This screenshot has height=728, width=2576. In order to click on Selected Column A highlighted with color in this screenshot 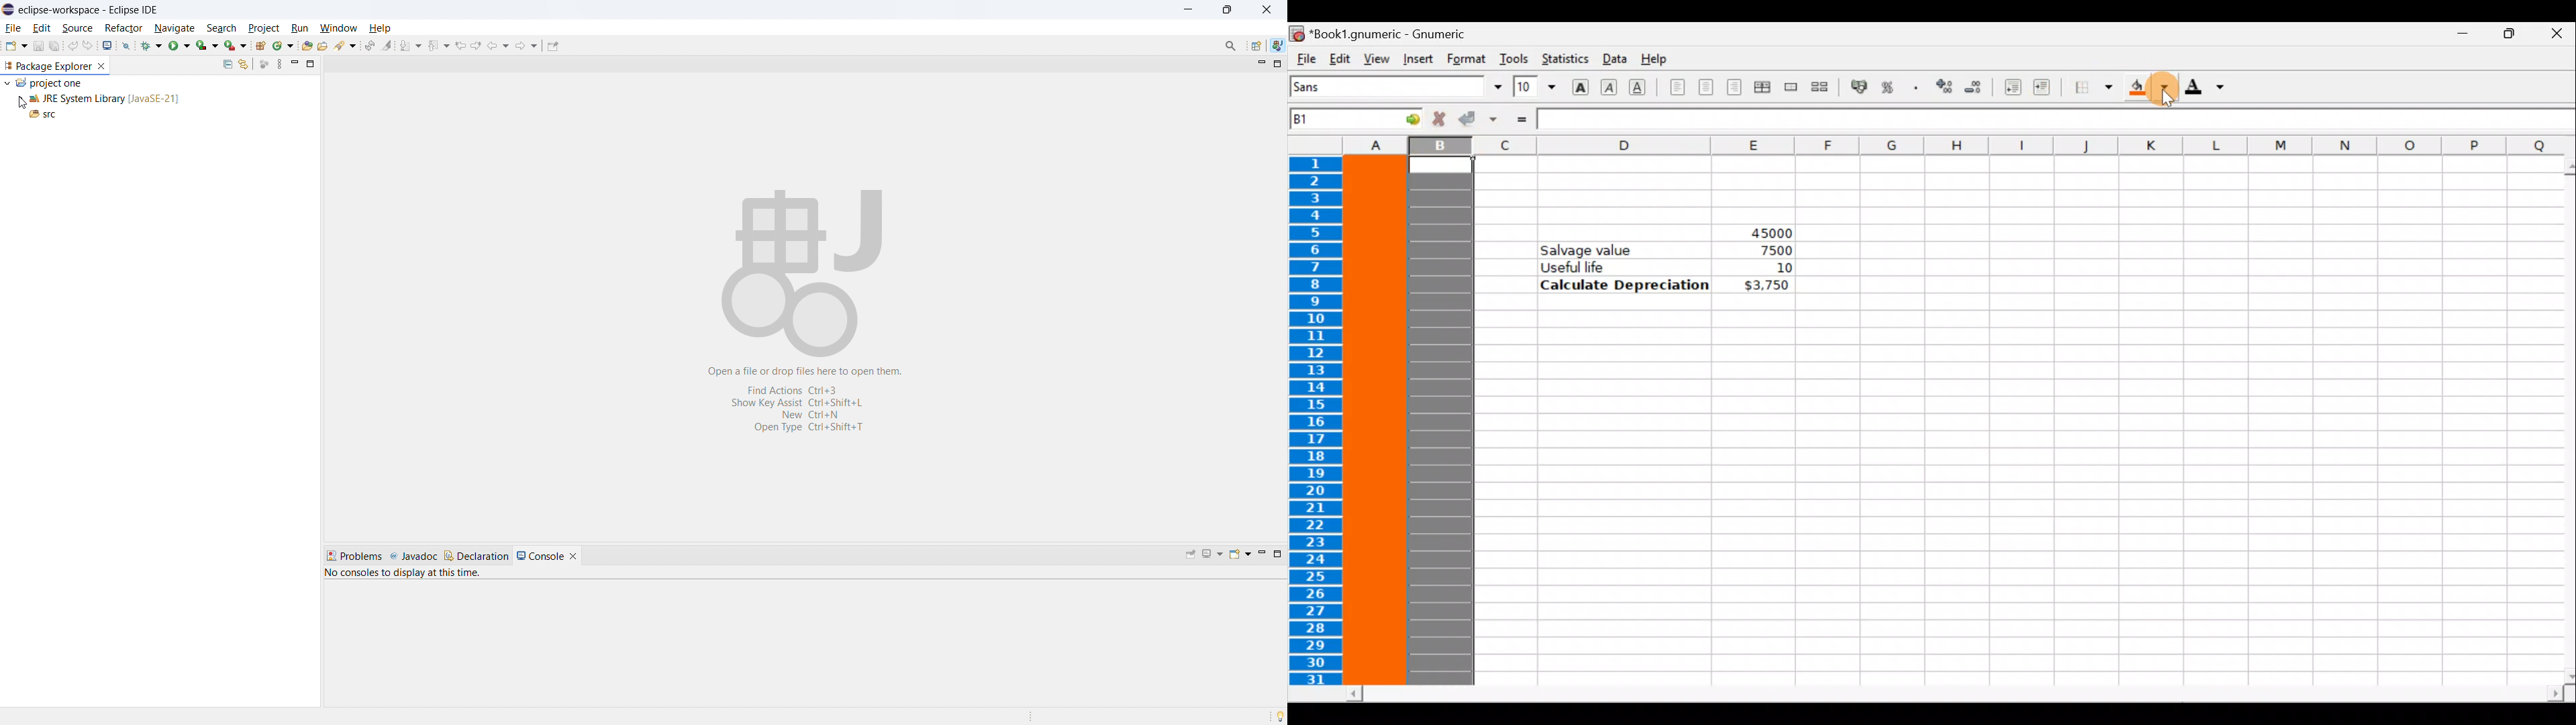, I will do `click(1376, 421)`.